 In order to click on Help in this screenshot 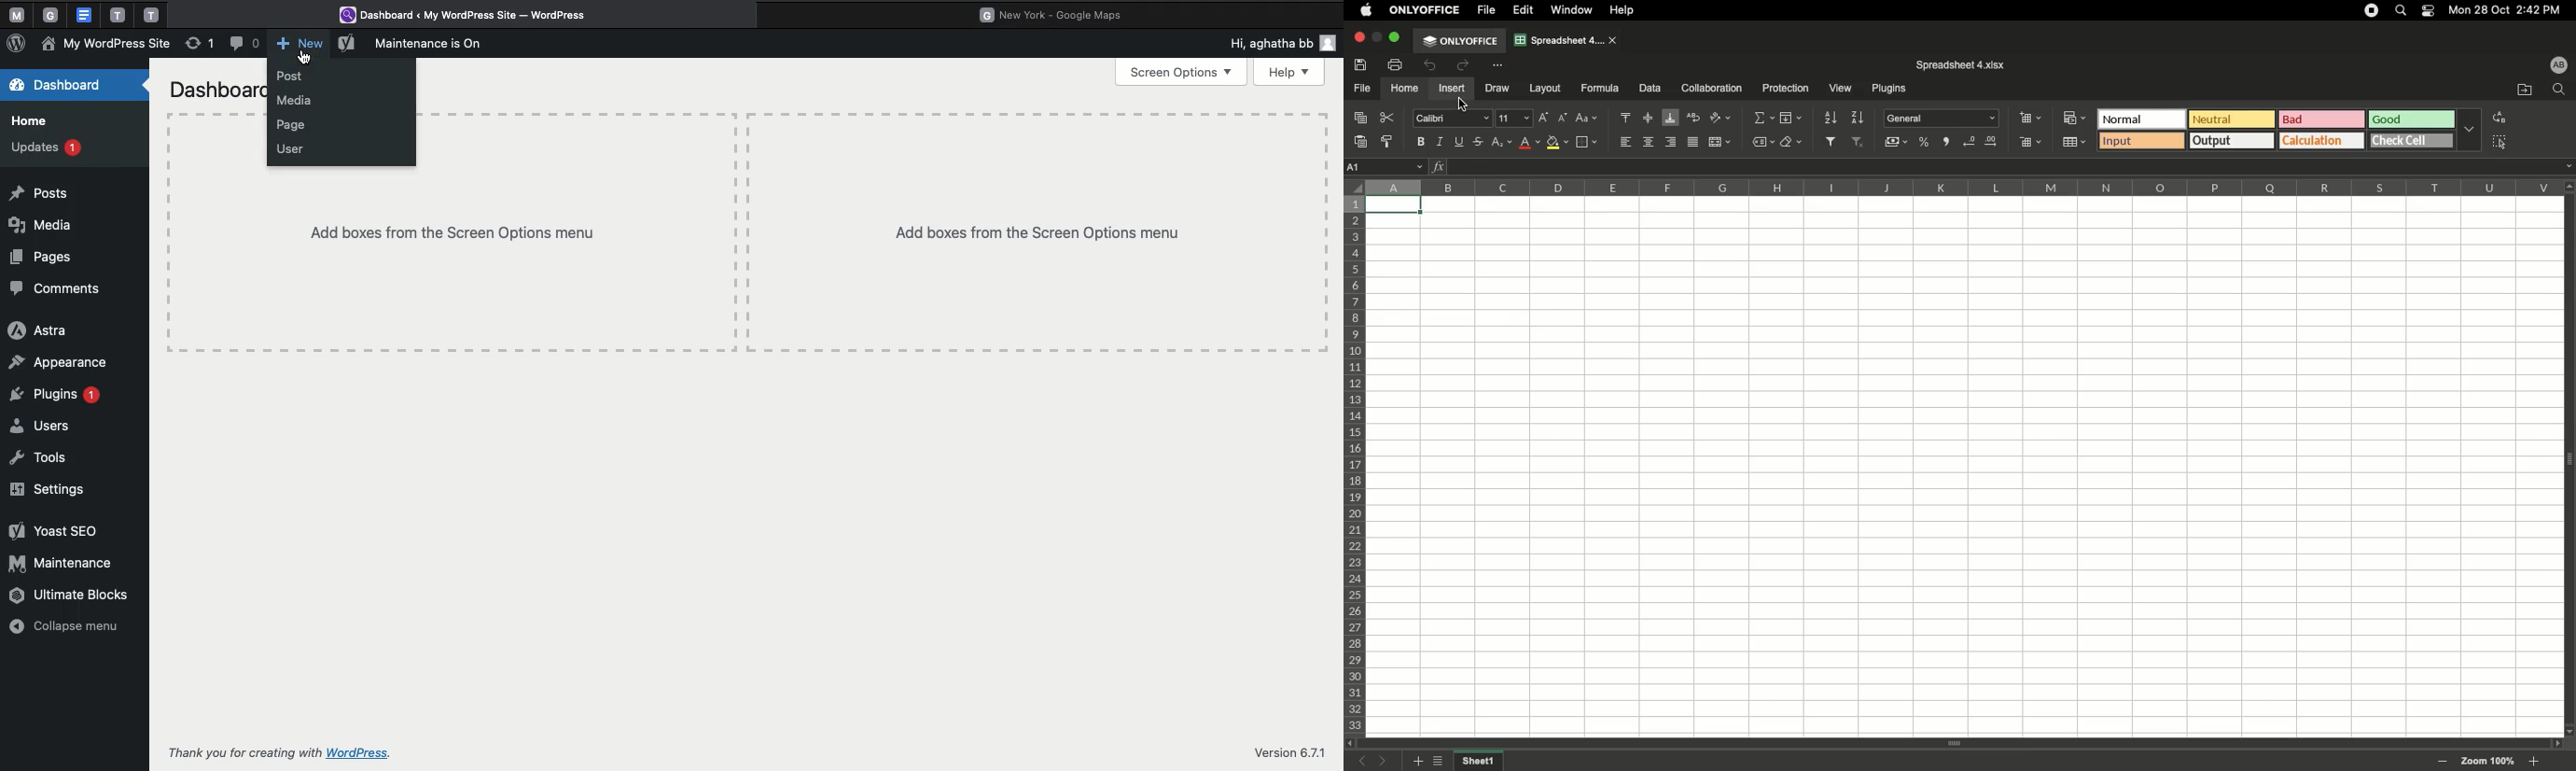, I will do `click(1290, 72)`.